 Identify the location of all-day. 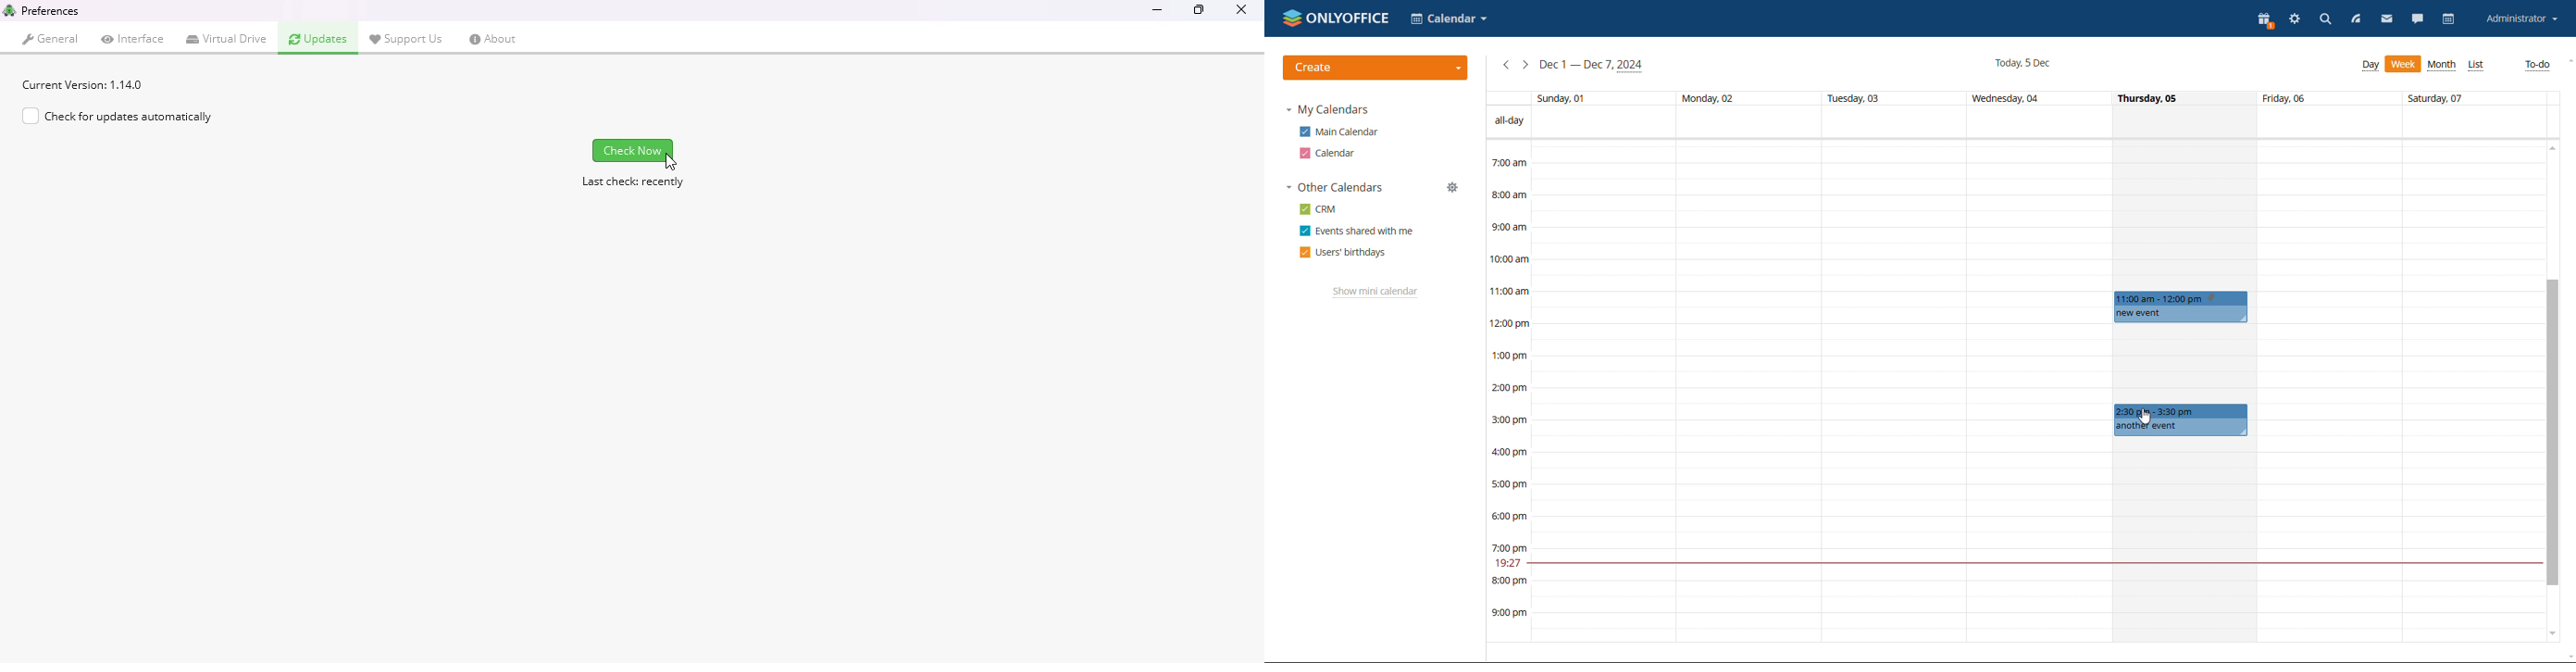
(1506, 121).